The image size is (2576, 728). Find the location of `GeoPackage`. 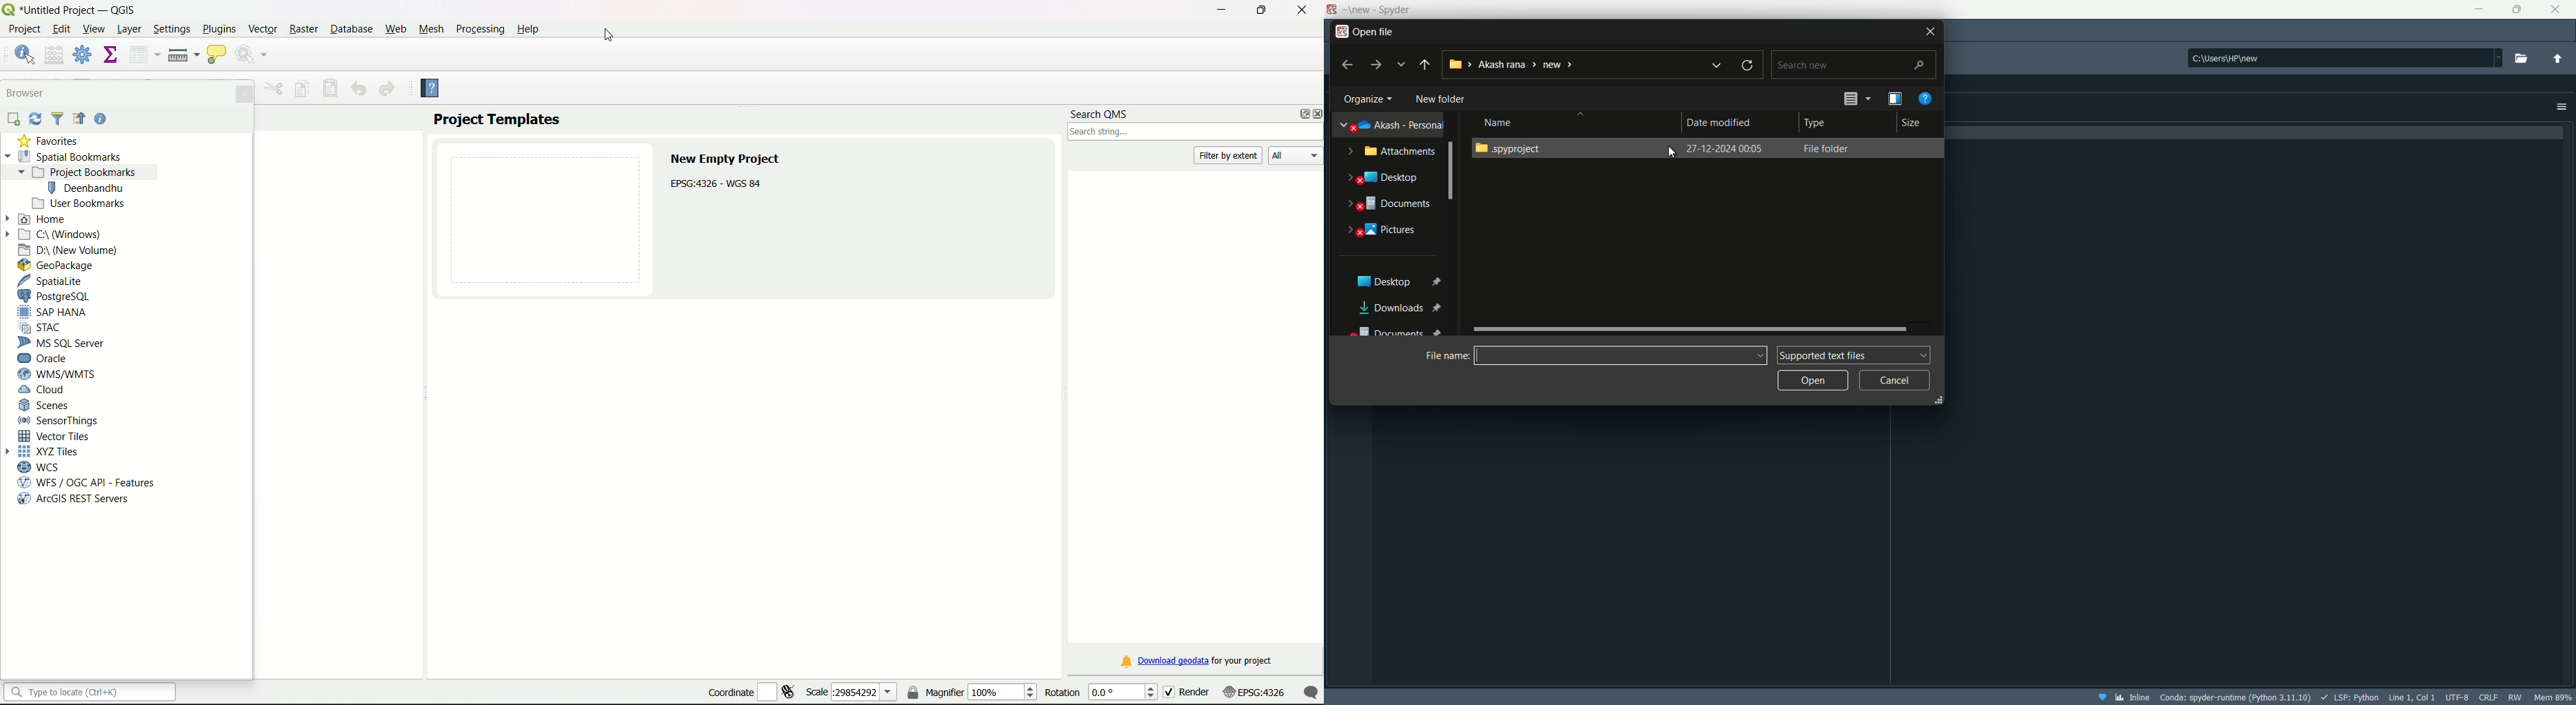

GeoPackage is located at coordinates (59, 264).